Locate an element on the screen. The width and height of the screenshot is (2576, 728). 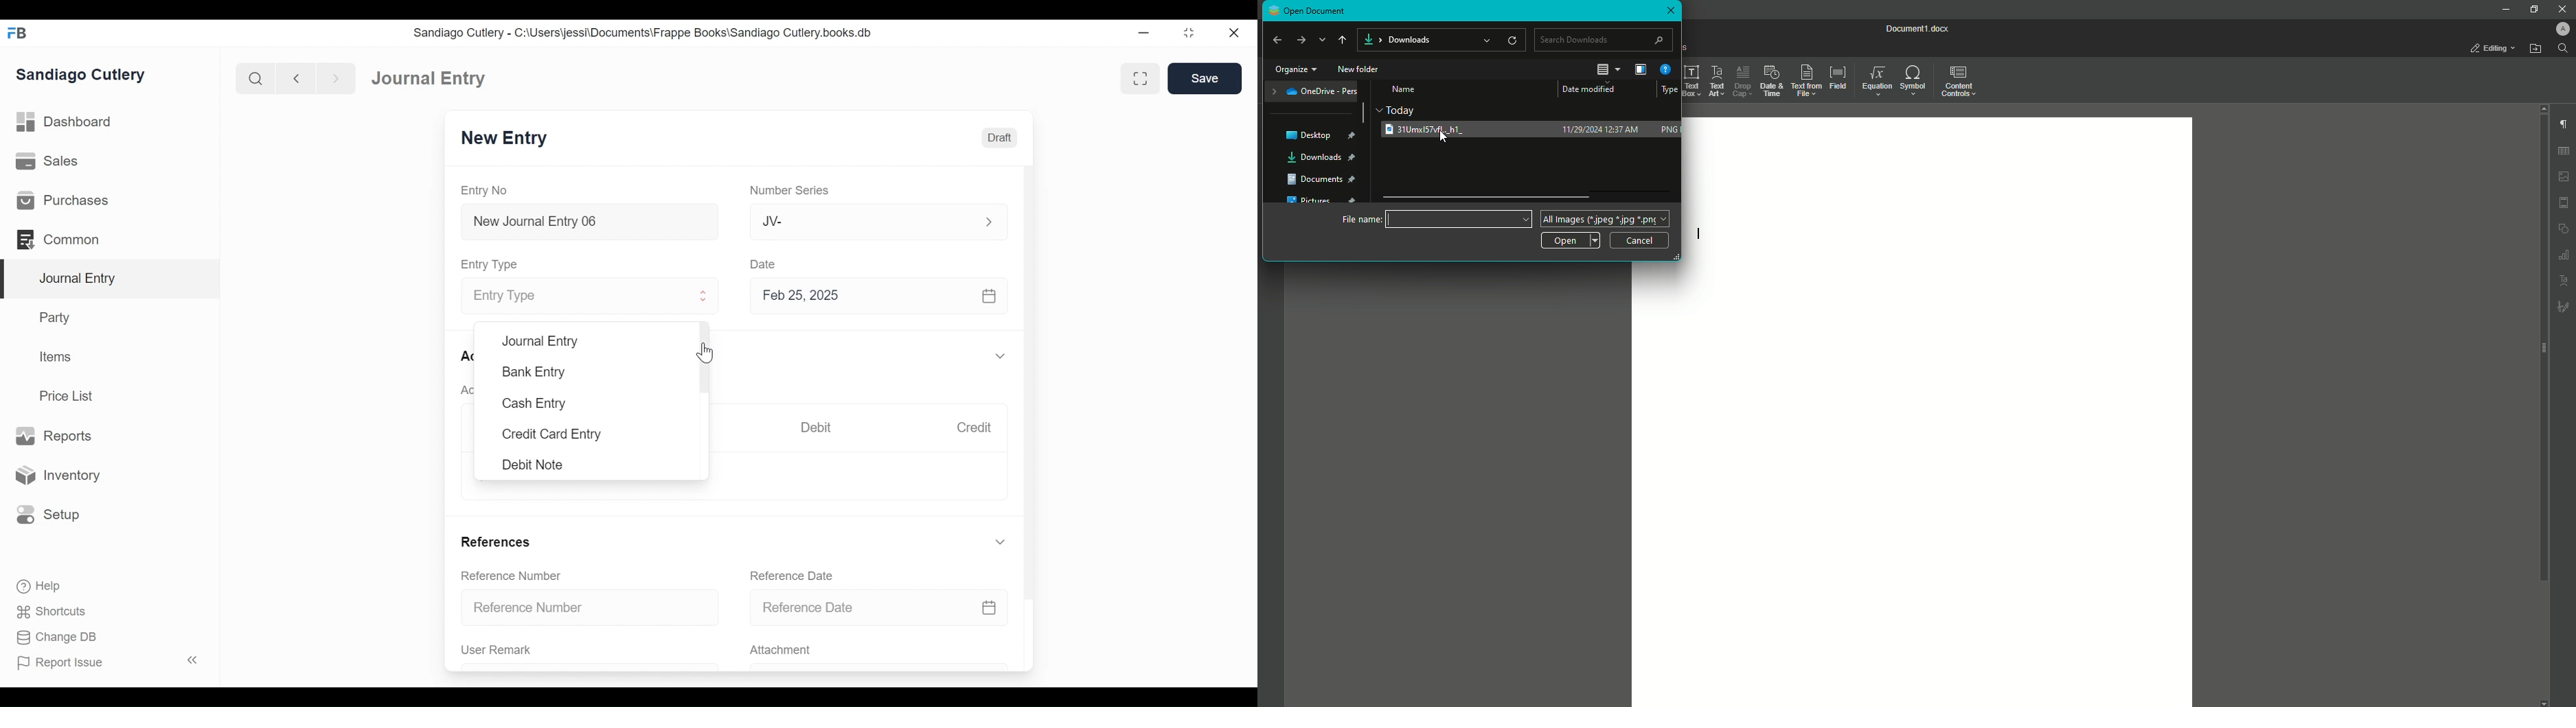
Journal Entry is located at coordinates (111, 280).